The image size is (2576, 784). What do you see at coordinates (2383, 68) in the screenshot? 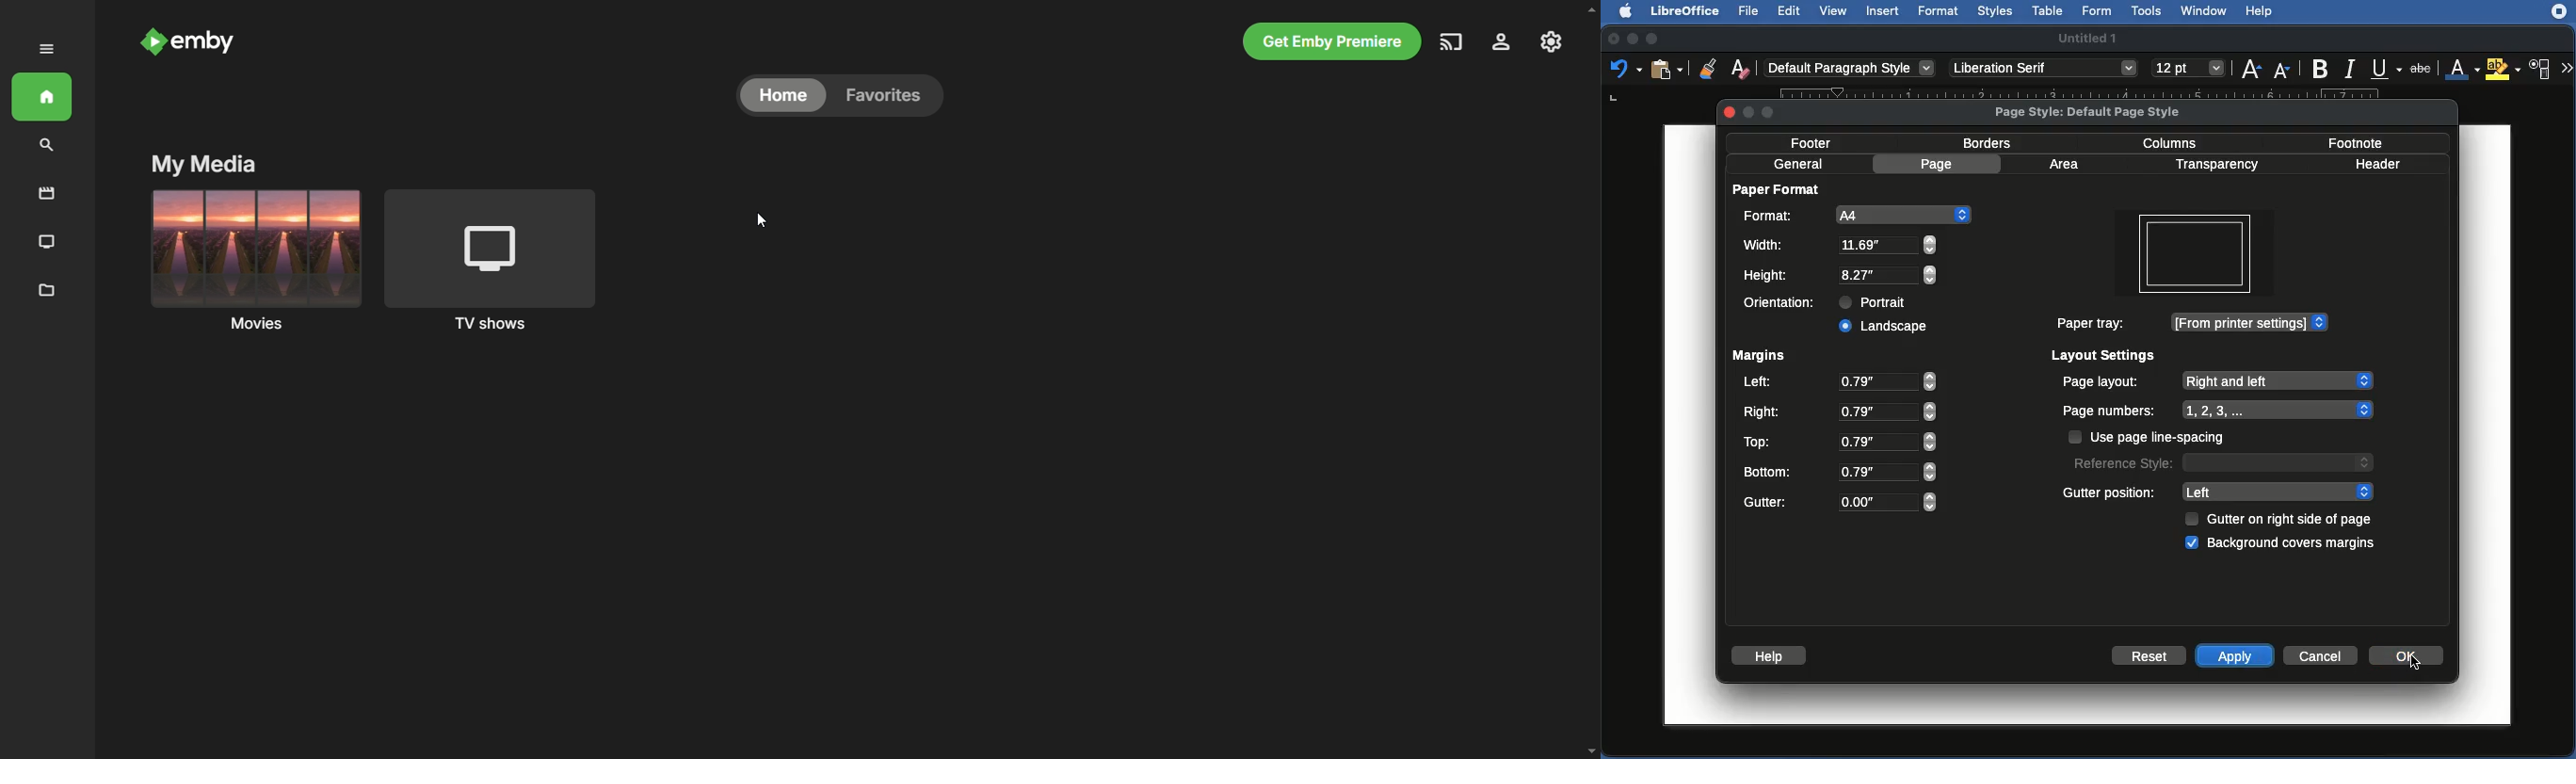
I see `Underline` at bounding box center [2383, 68].